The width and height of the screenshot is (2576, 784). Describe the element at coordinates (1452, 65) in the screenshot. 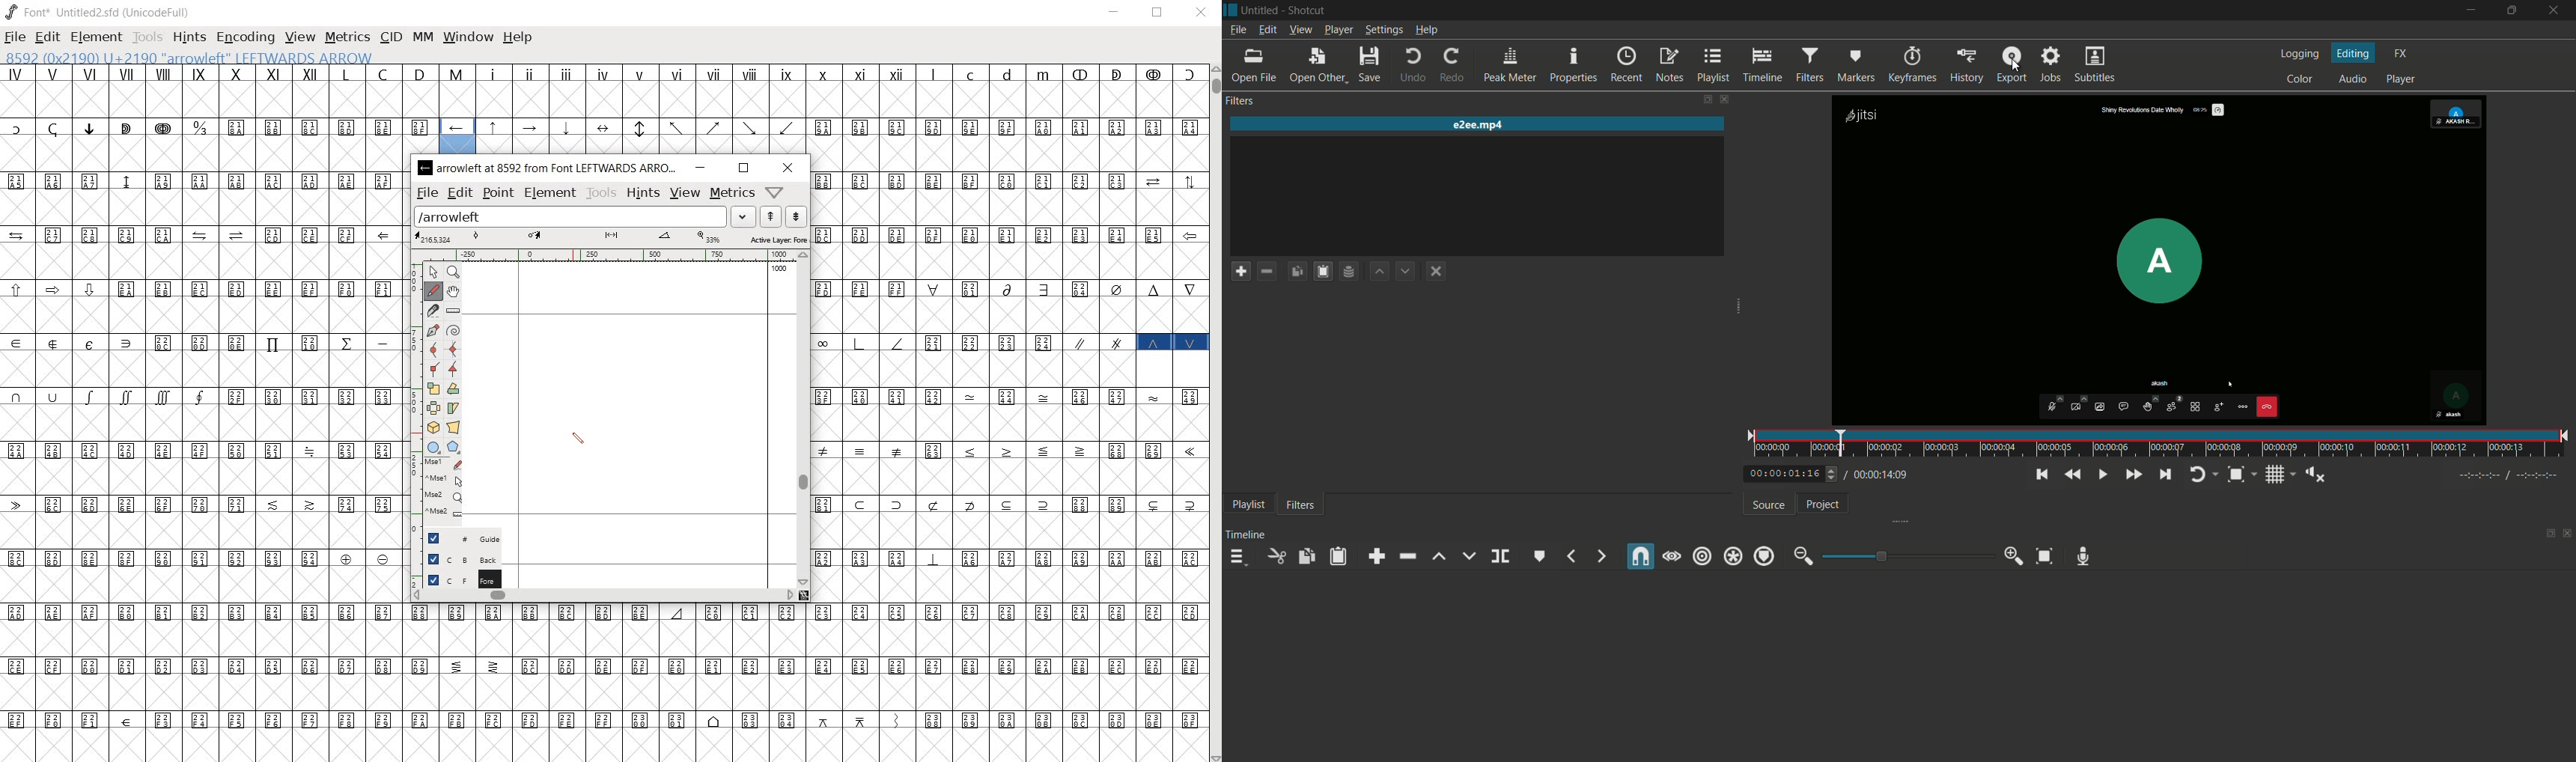

I see `redo` at that location.